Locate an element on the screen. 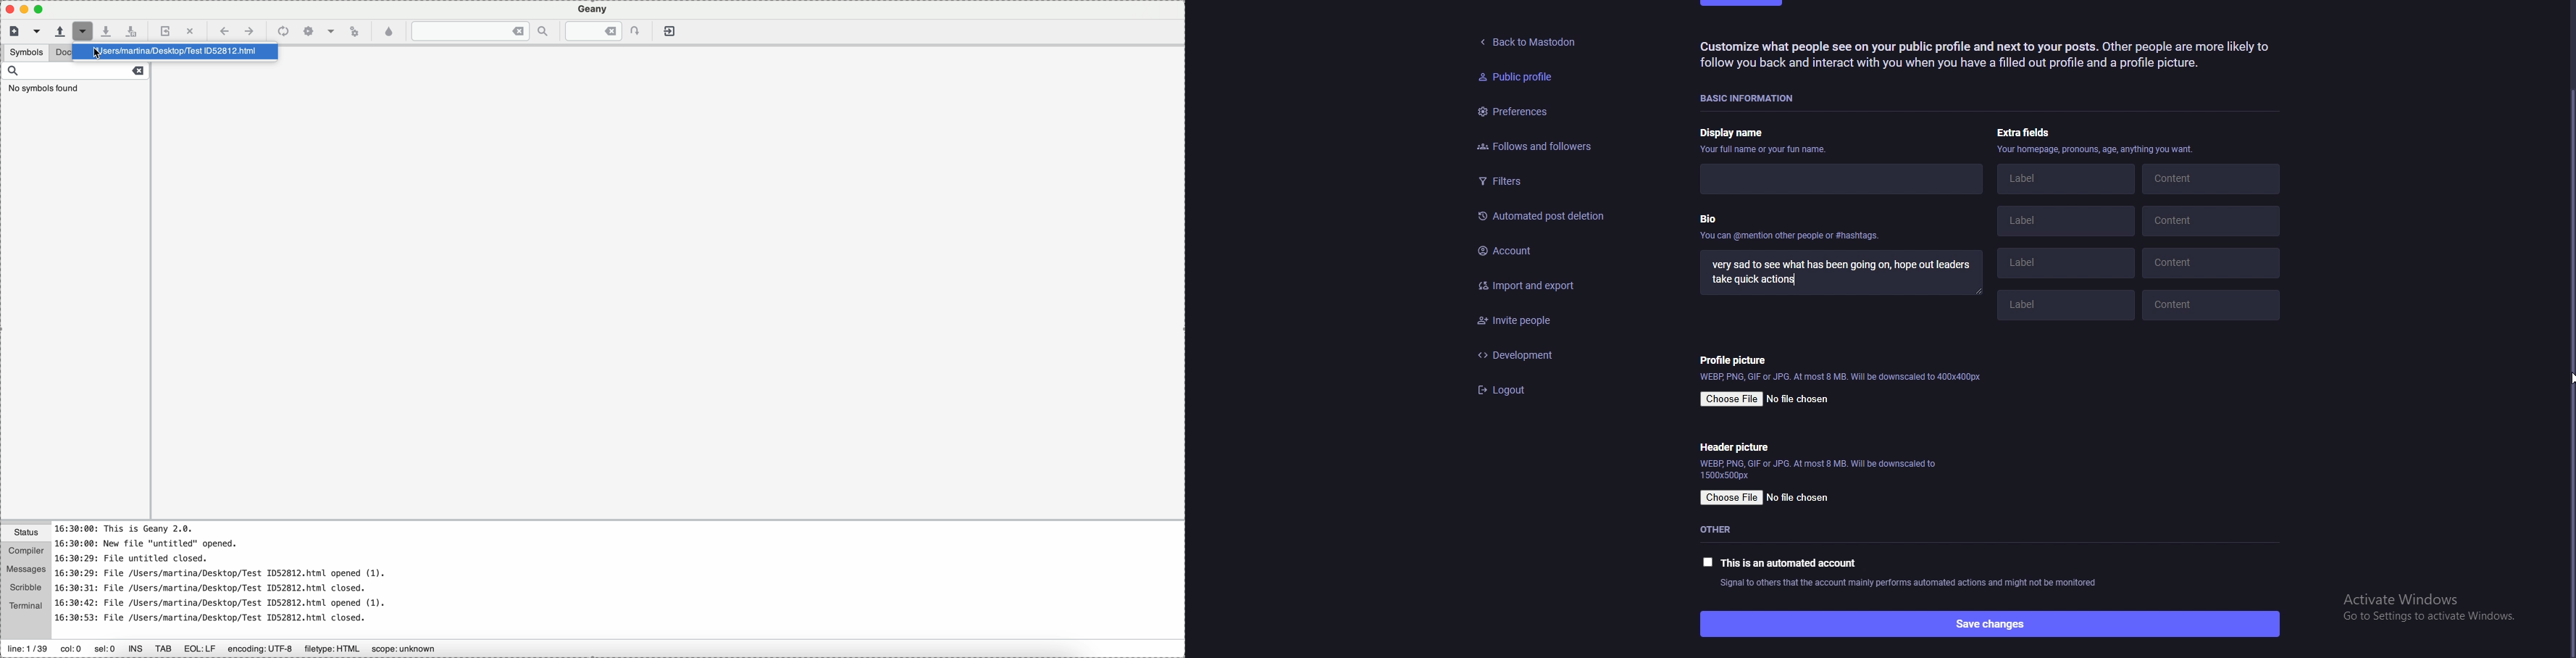 The width and height of the screenshot is (2576, 672). no file chosen is located at coordinates (1800, 498).